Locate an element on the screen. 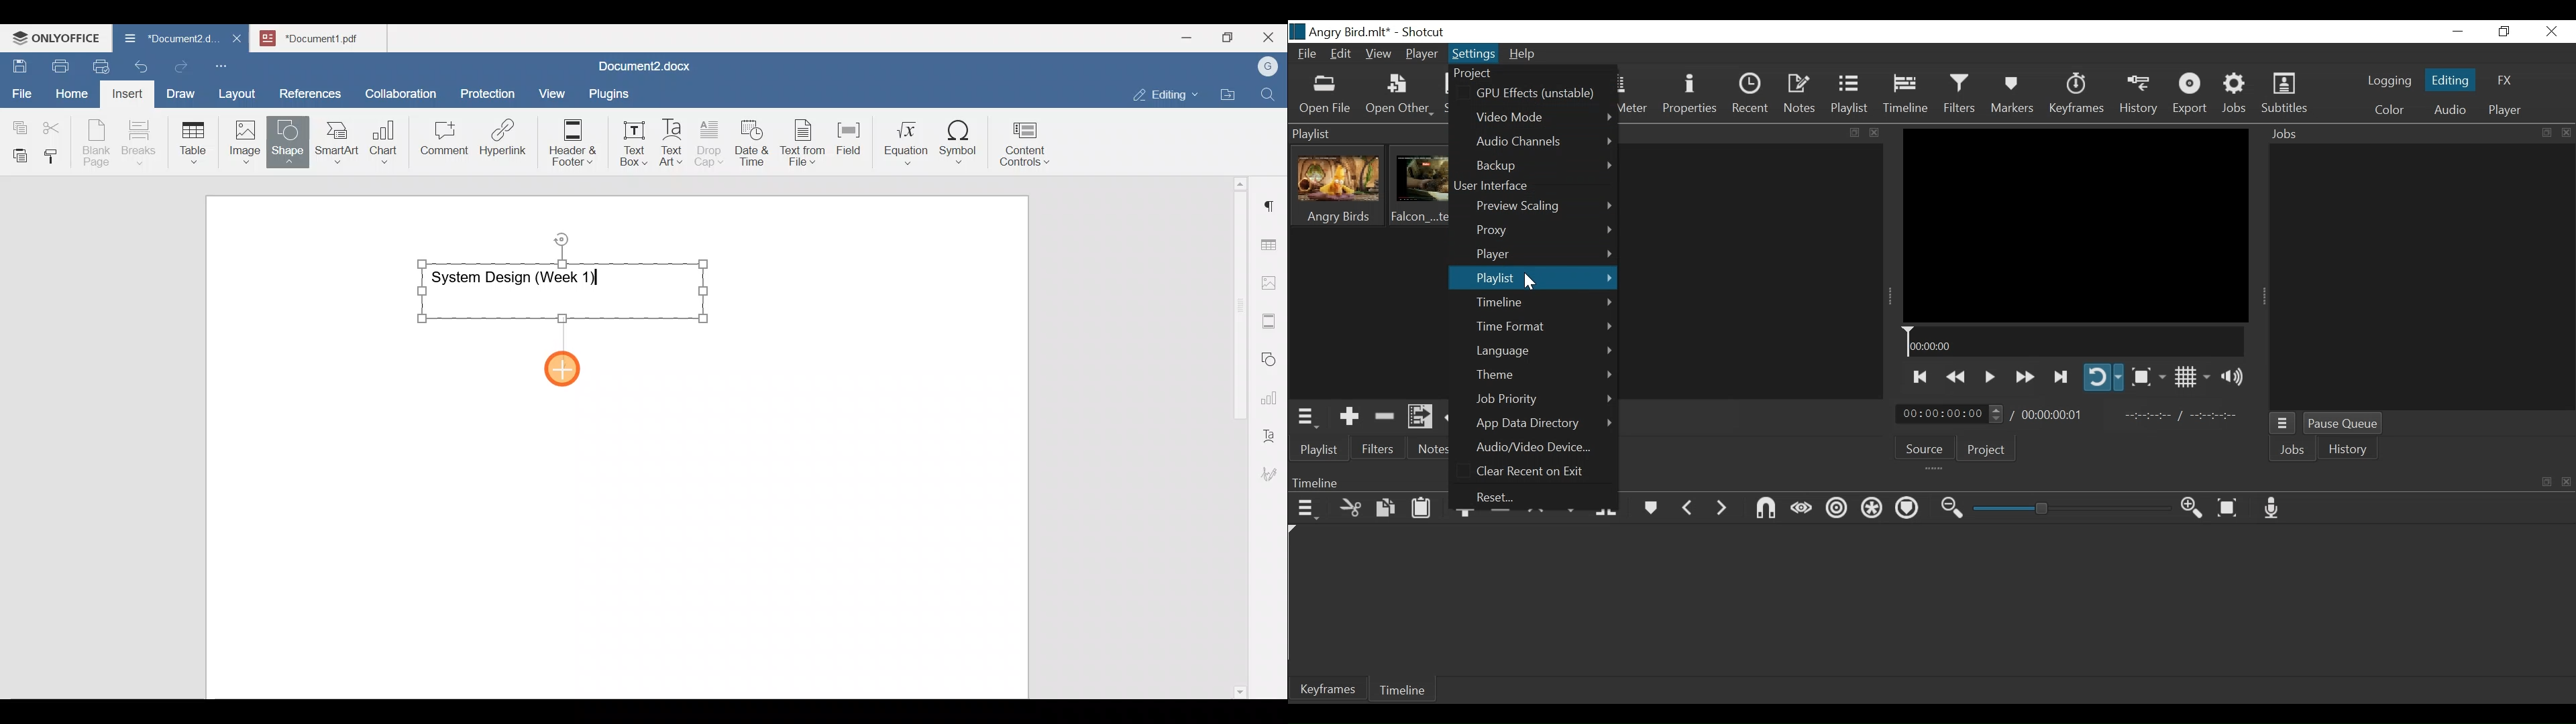 This screenshot has height=728, width=2576. Equation is located at coordinates (909, 142).